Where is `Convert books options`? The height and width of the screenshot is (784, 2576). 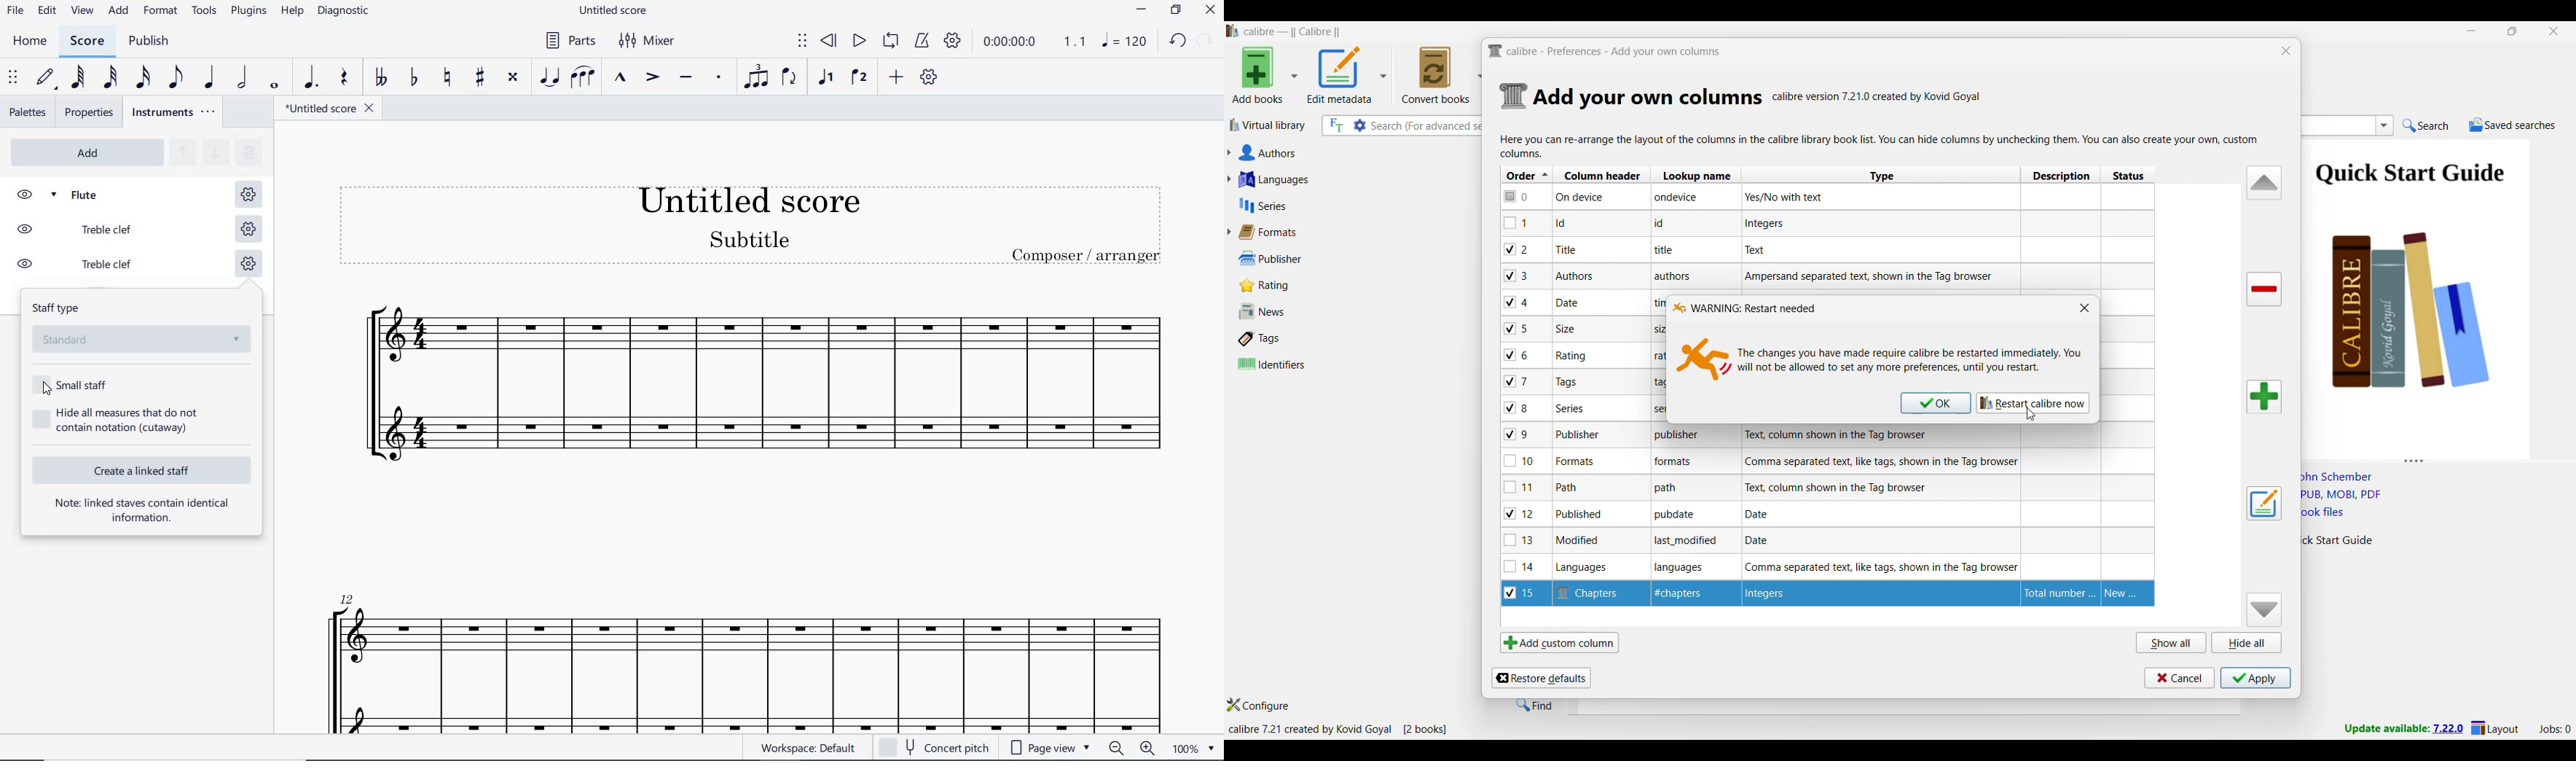 Convert books options is located at coordinates (1442, 75).